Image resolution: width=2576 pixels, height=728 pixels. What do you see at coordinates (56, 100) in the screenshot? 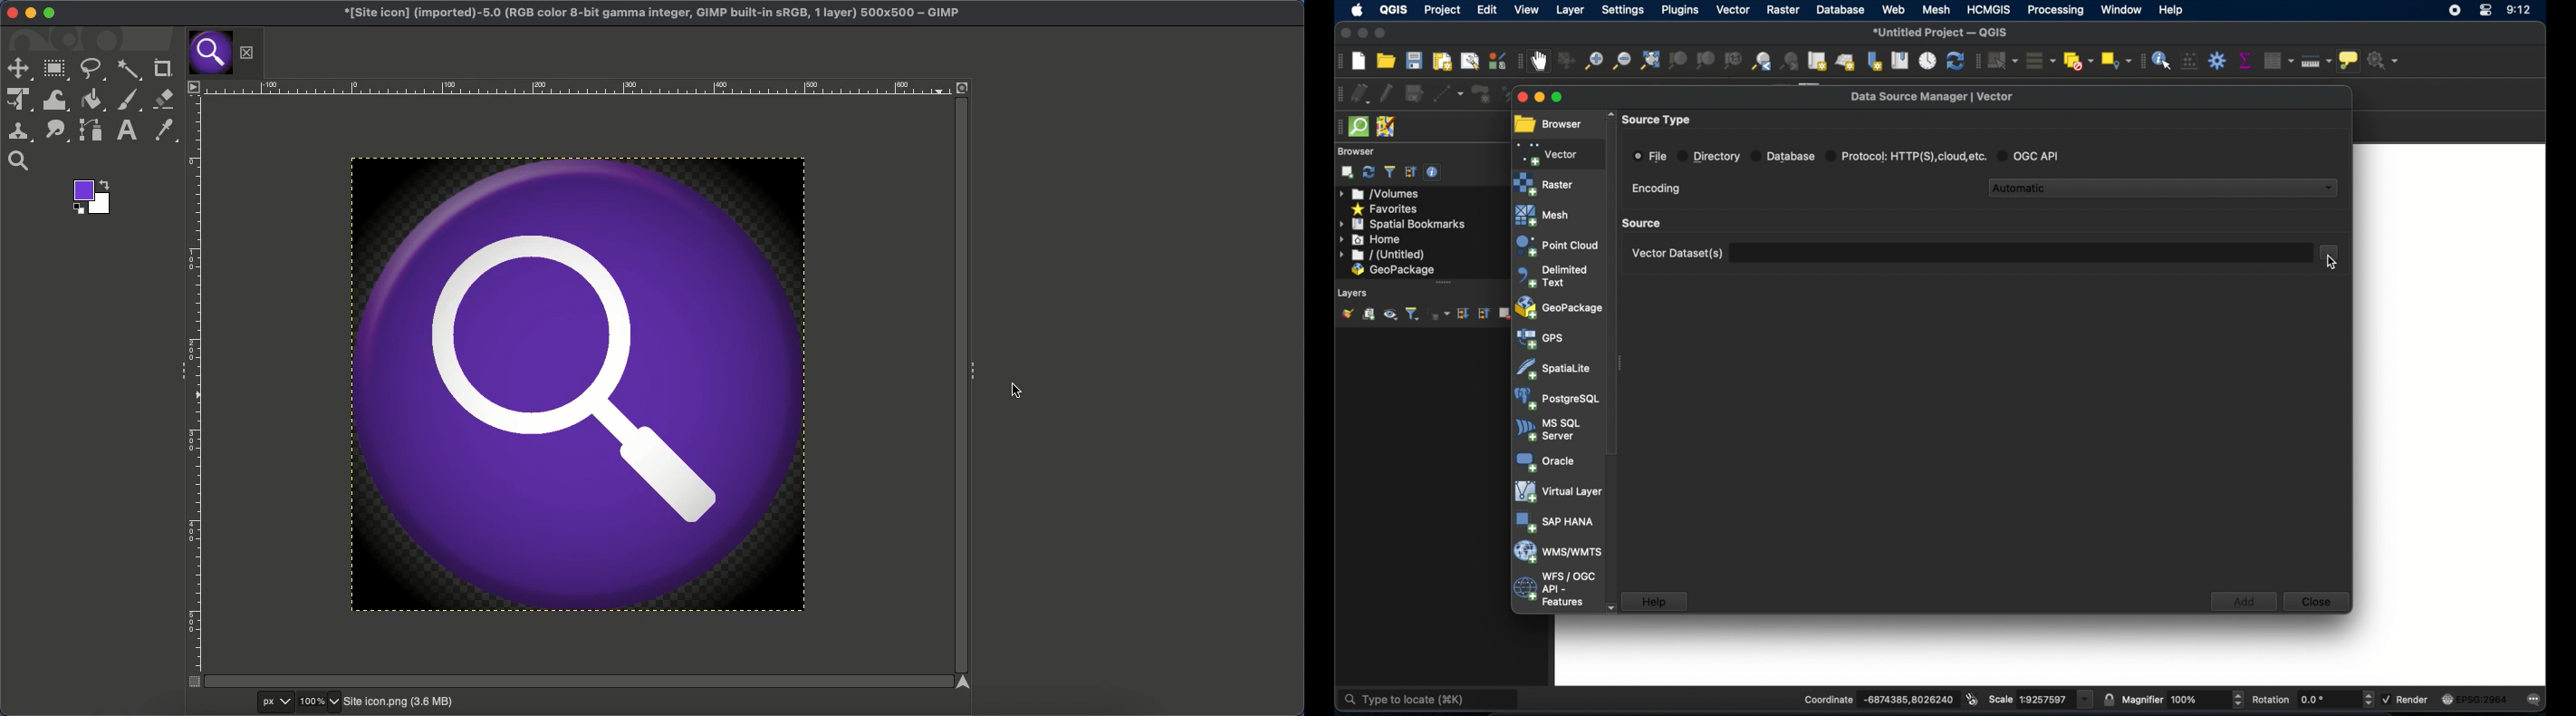
I see `Warp transformation` at bounding box center [56, 100].